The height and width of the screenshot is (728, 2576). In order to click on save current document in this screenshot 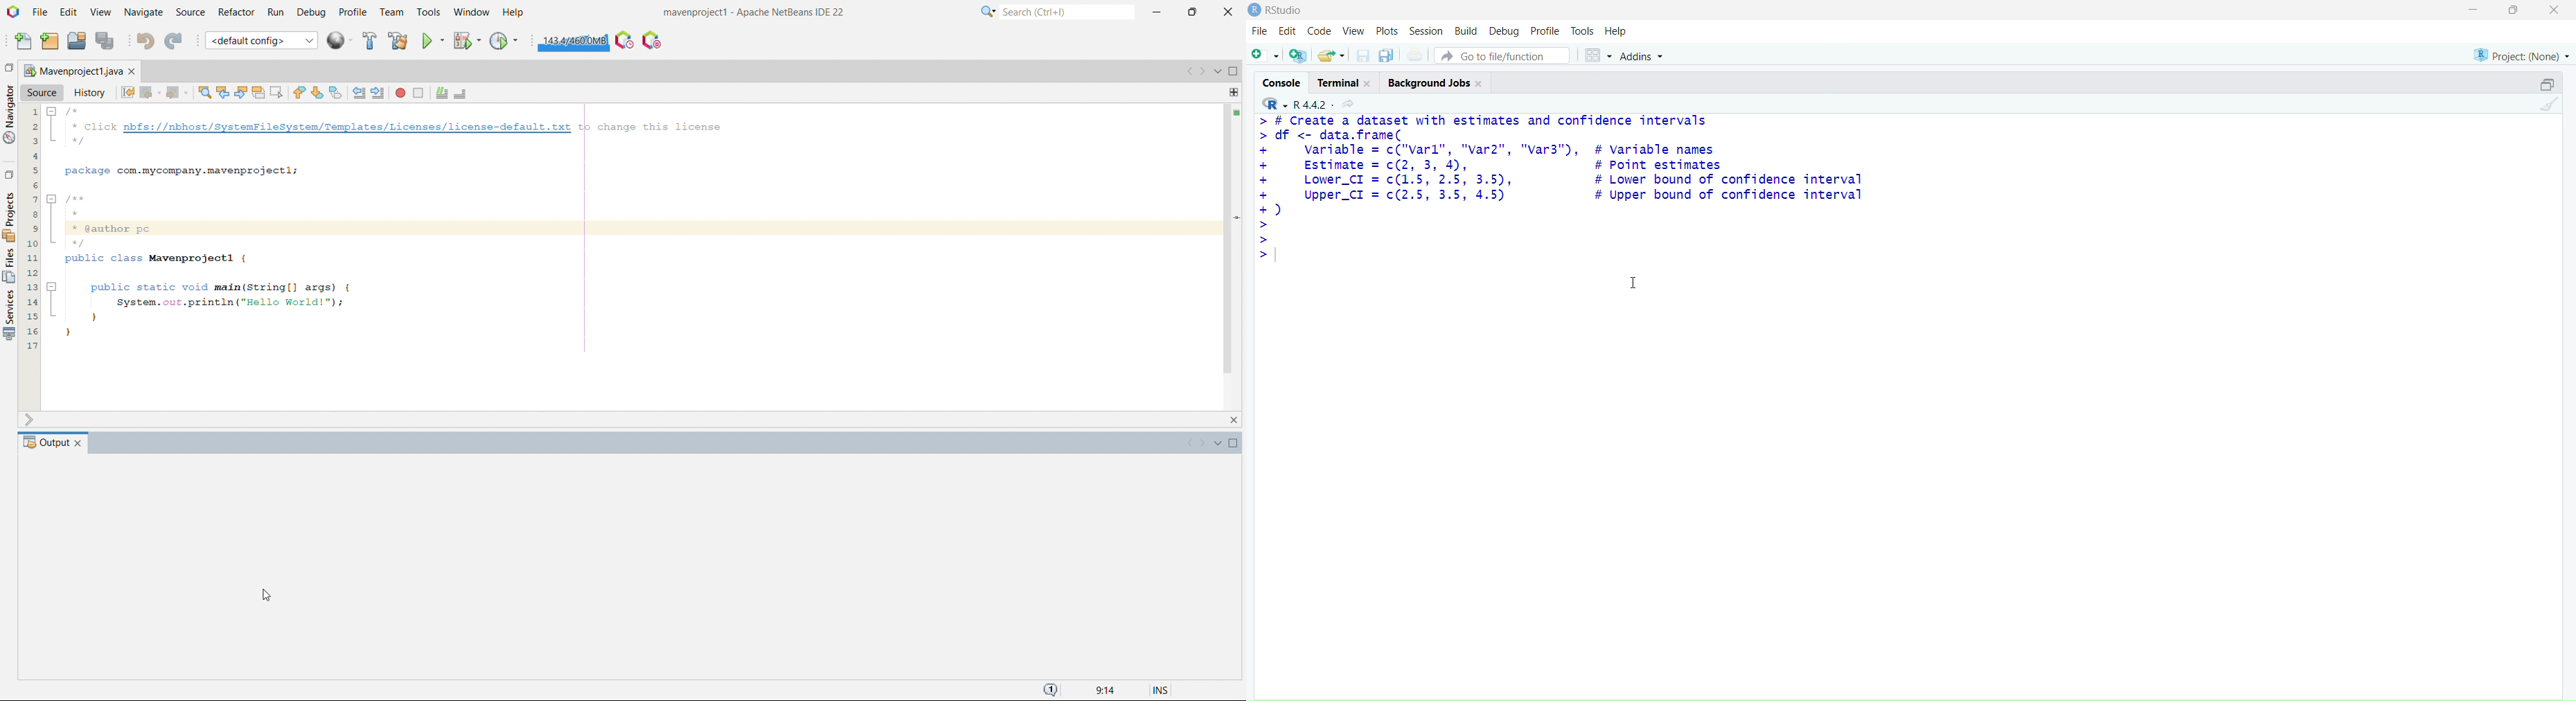, I will do `click(1362, 53)`.